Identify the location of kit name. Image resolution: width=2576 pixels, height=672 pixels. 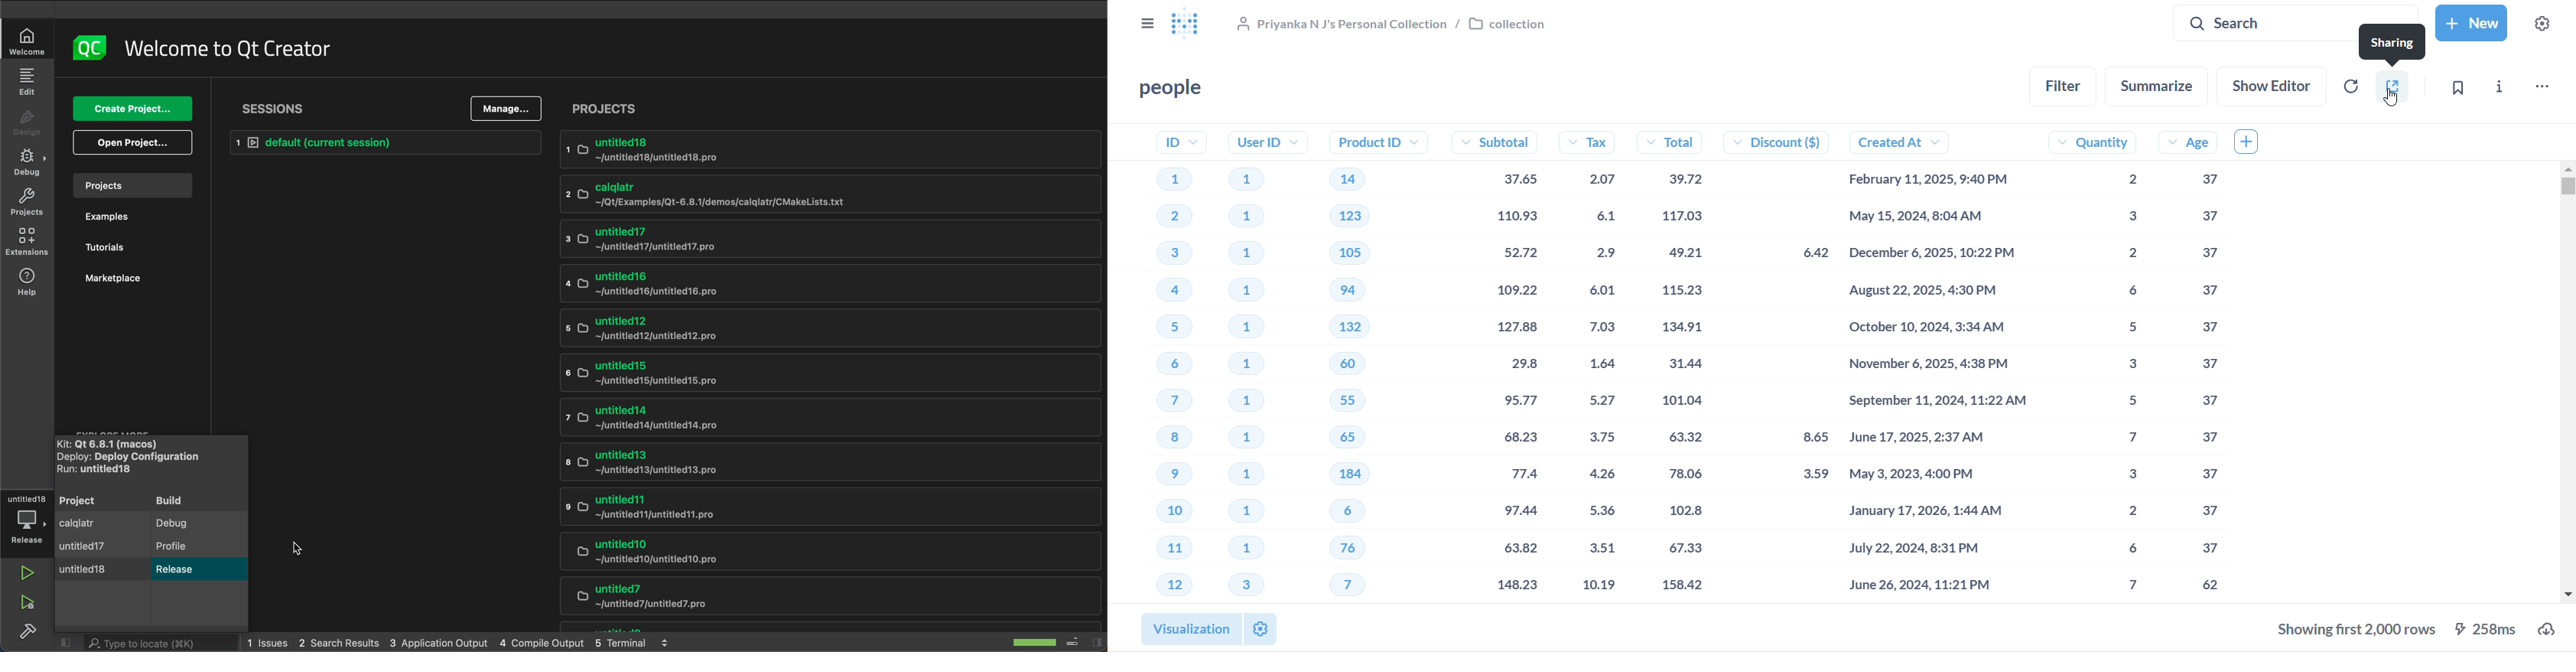
(120, 443).